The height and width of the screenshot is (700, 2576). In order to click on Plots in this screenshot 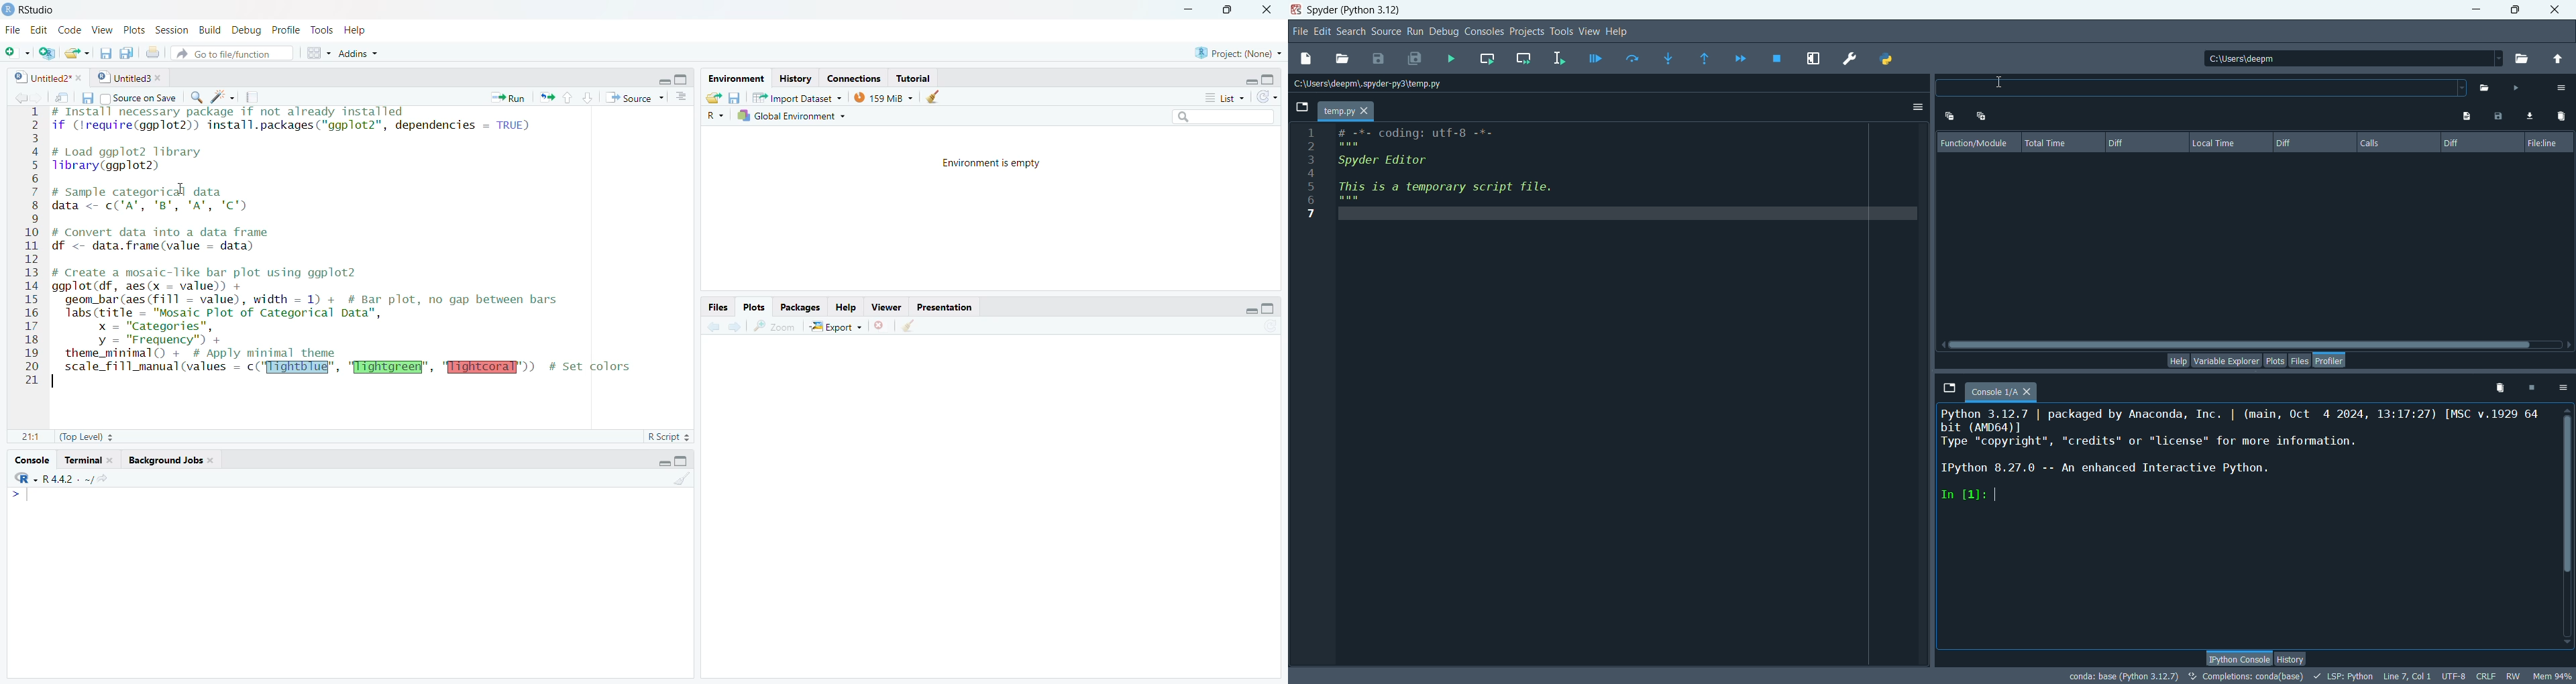, I will do `click(132, 30)`.